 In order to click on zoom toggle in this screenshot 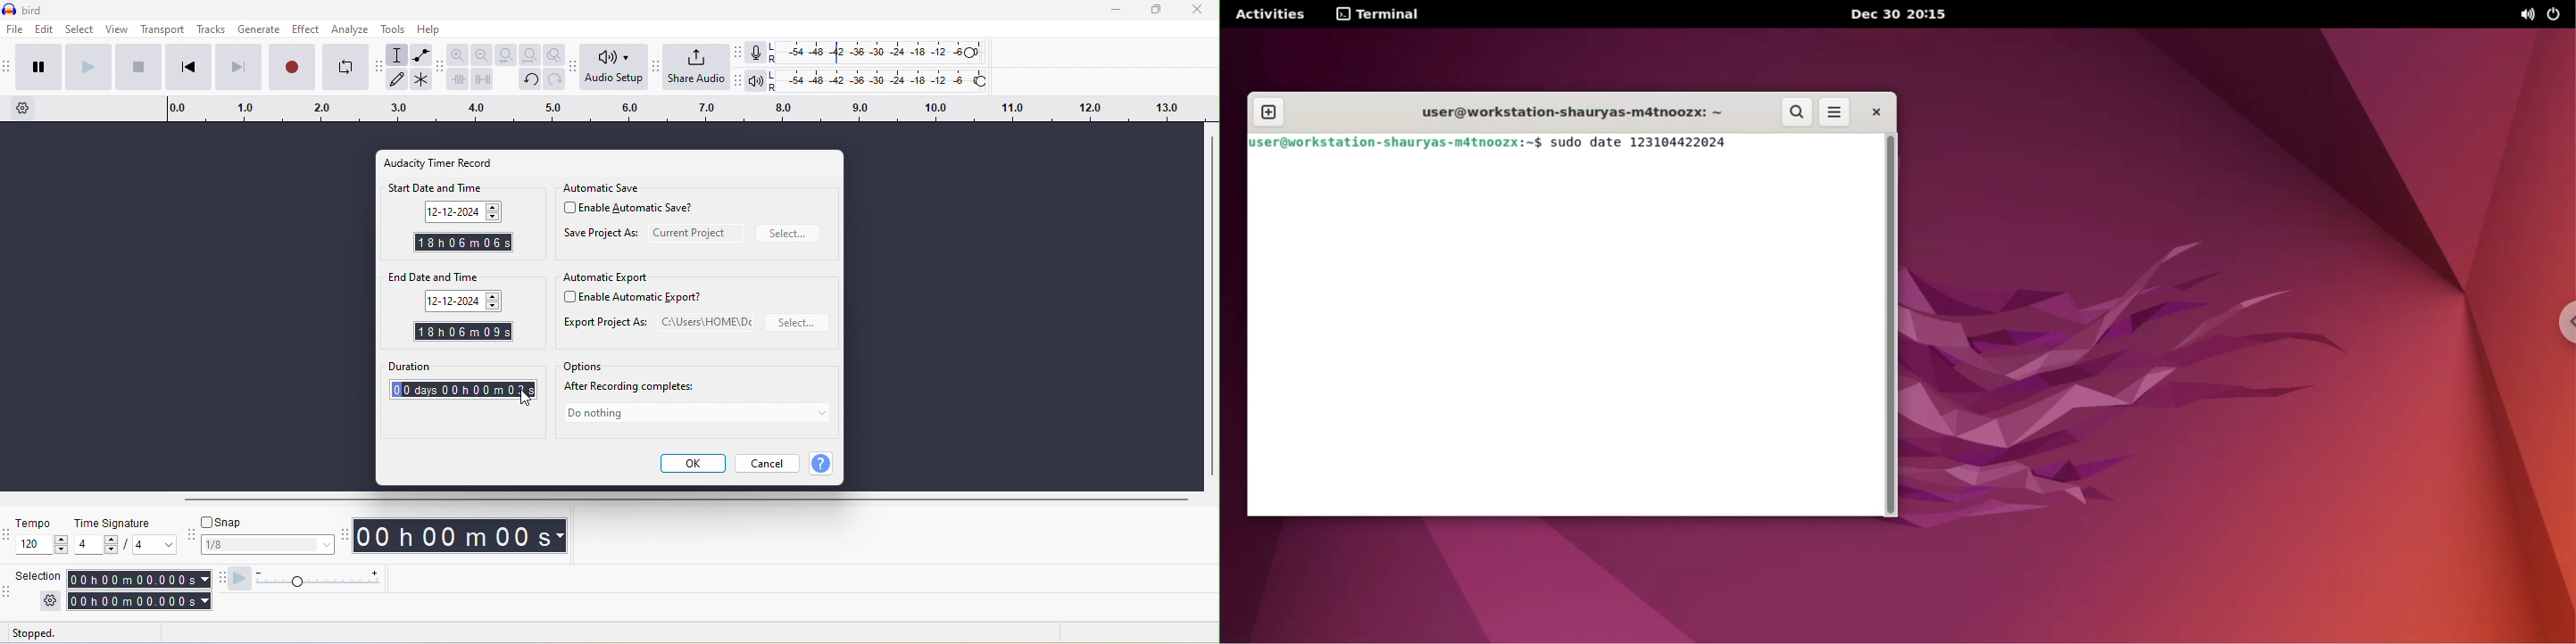, I will do `click(553, 54)`.